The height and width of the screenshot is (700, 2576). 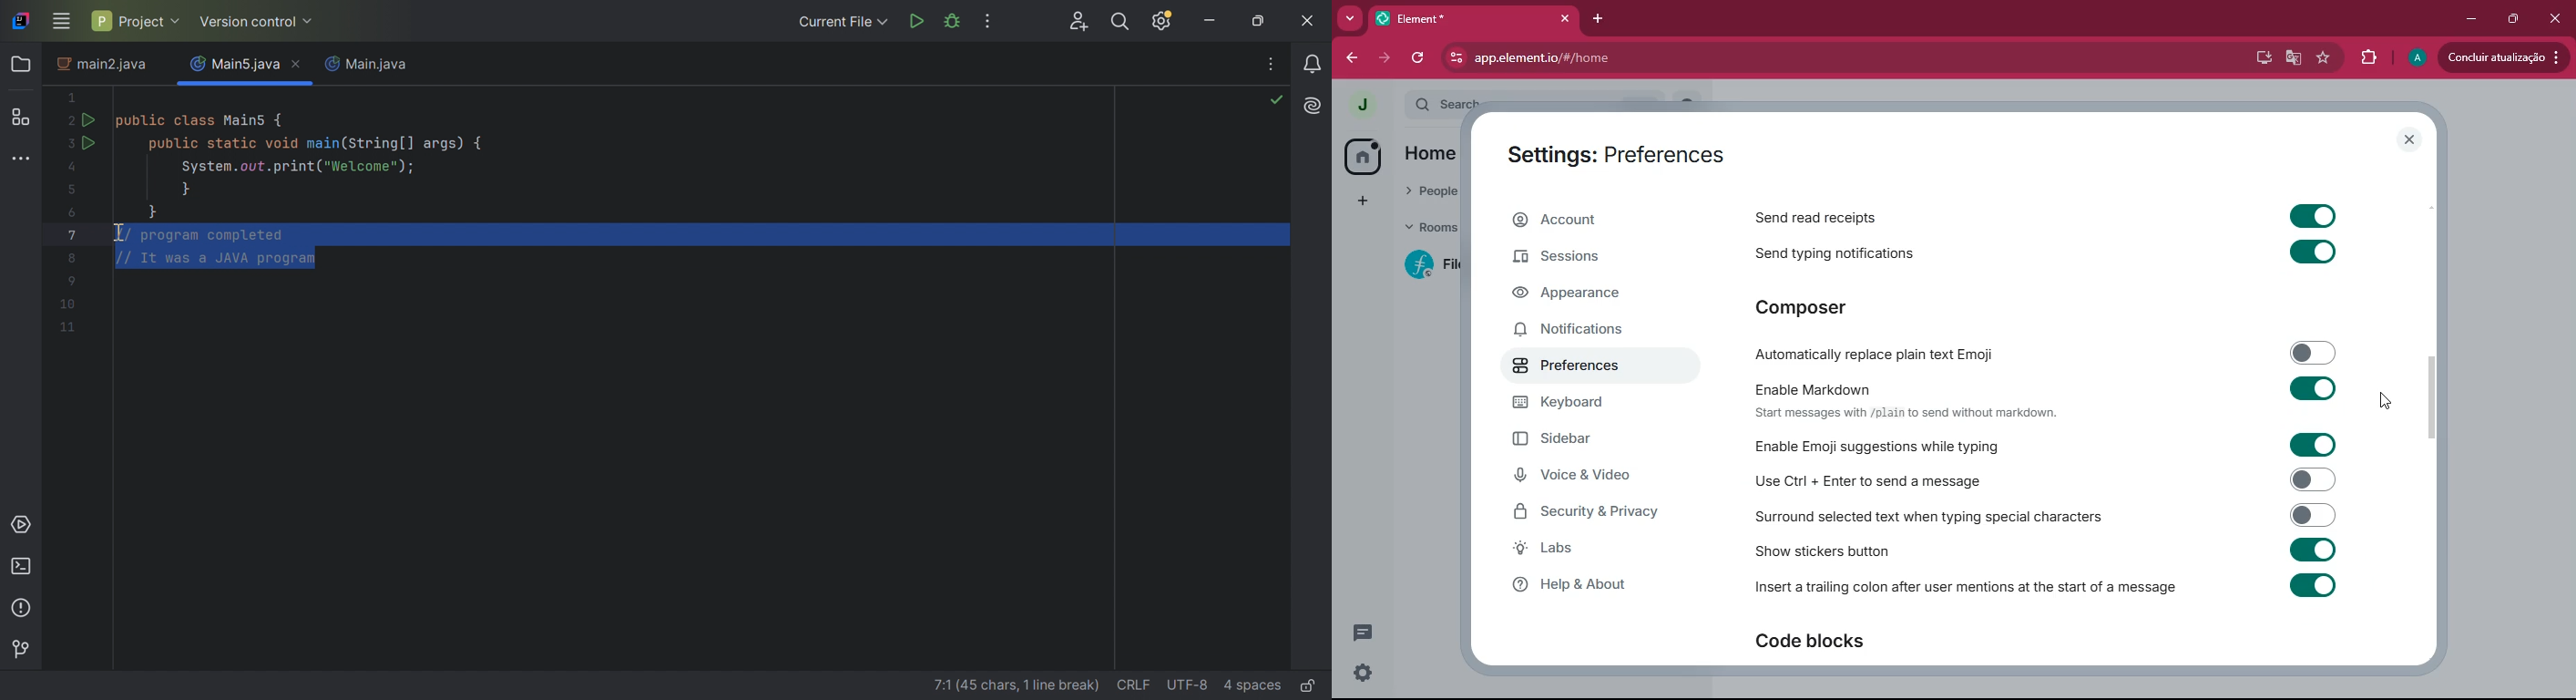 I want to click on profile, so click(x=2416, y=57).